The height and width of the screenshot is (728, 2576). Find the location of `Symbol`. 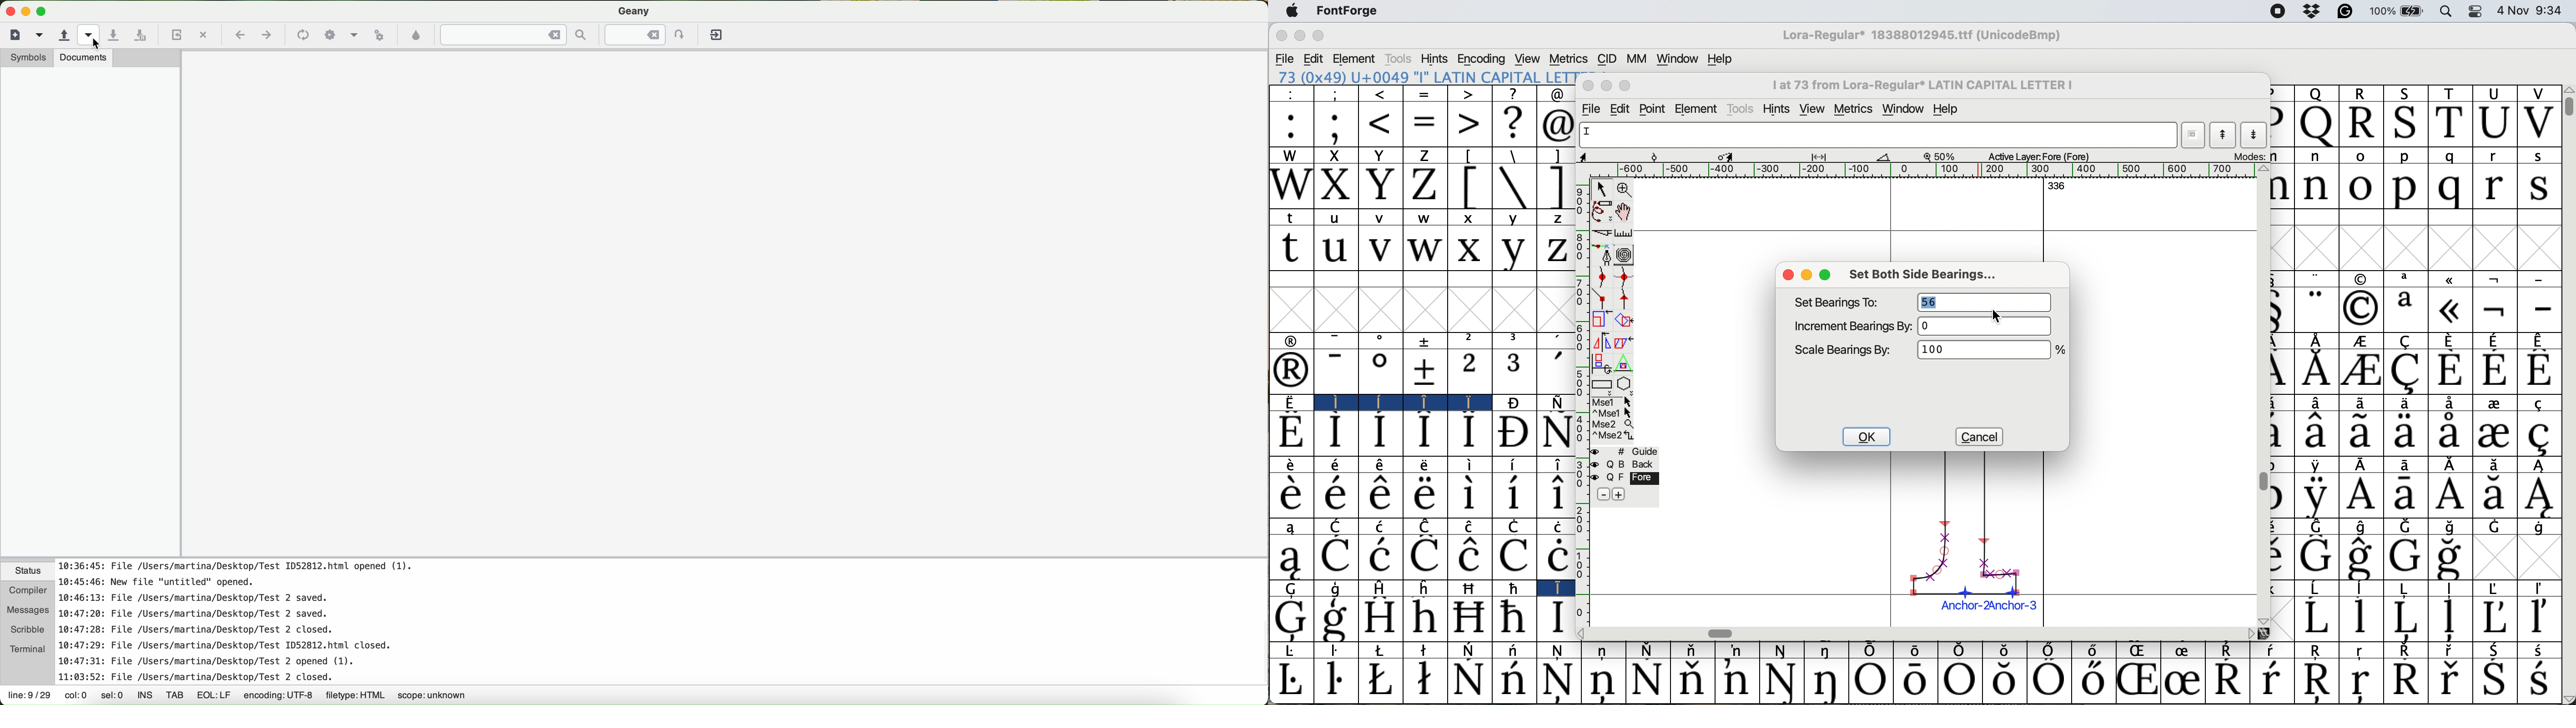

Symbol is located at coordinates (1826, 652).